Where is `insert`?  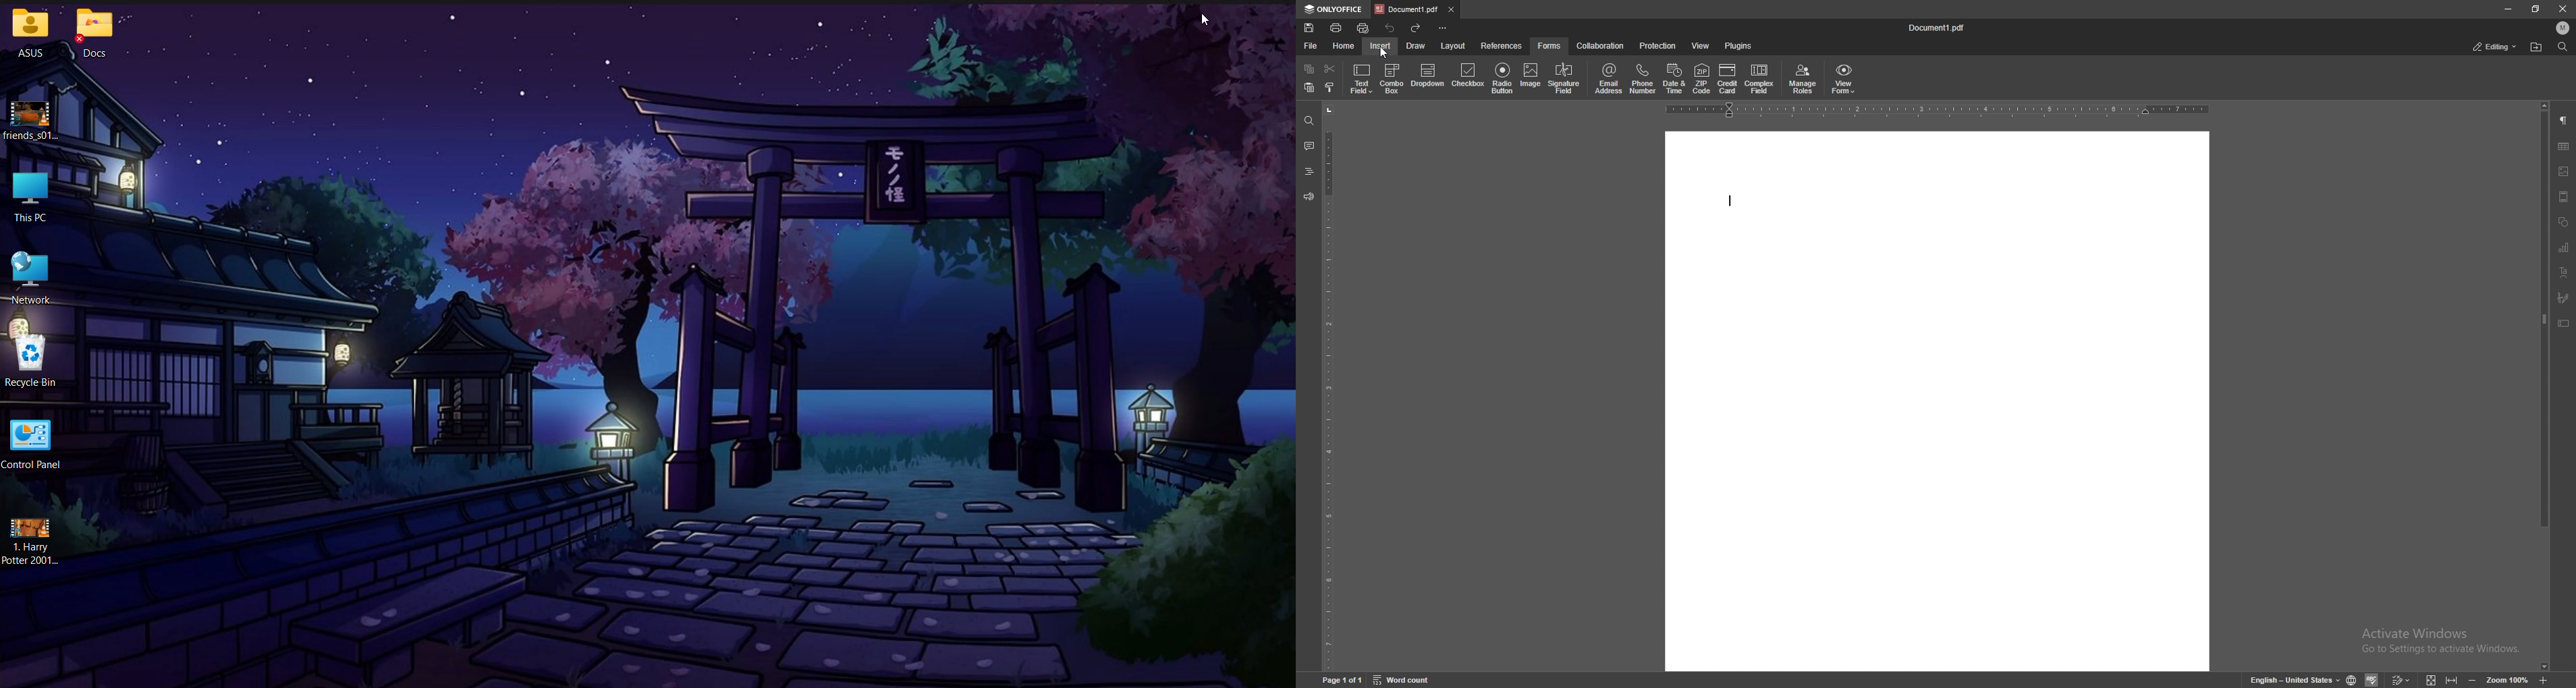
insert is located at coordinates (1382, 46).